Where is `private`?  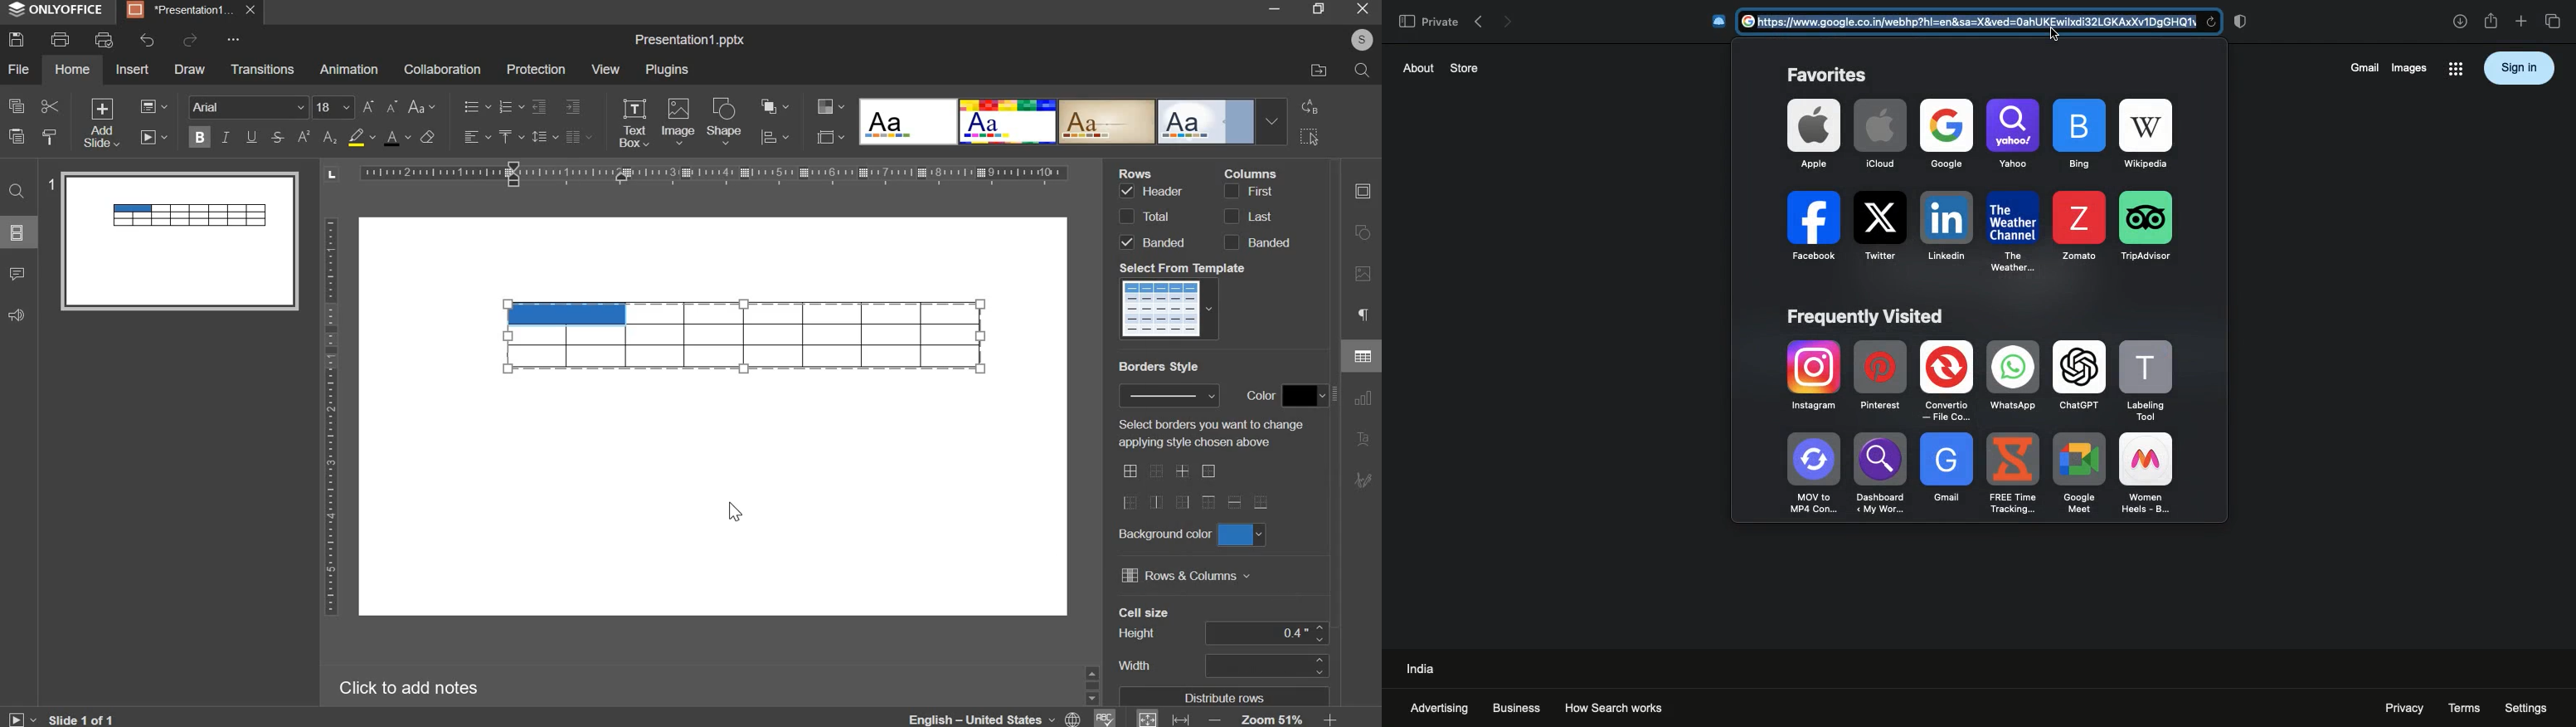
private is located at coordinates (1427, 21).